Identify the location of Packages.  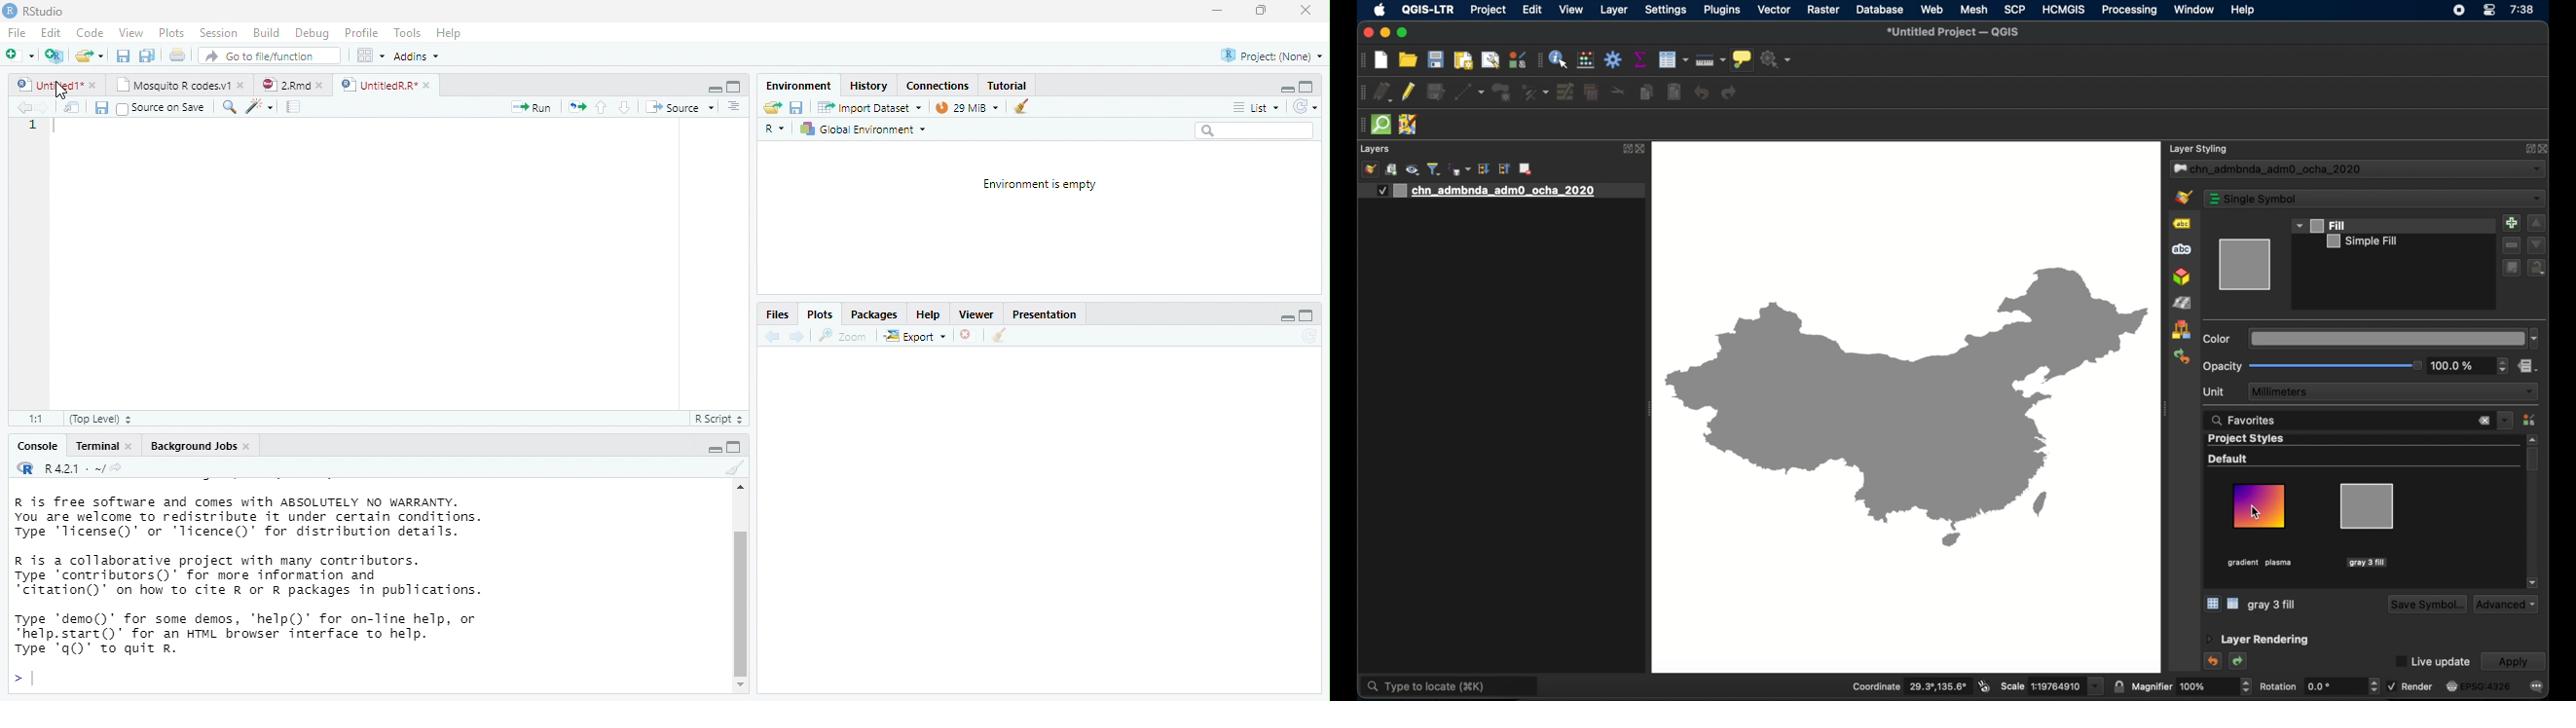
(874, 314).